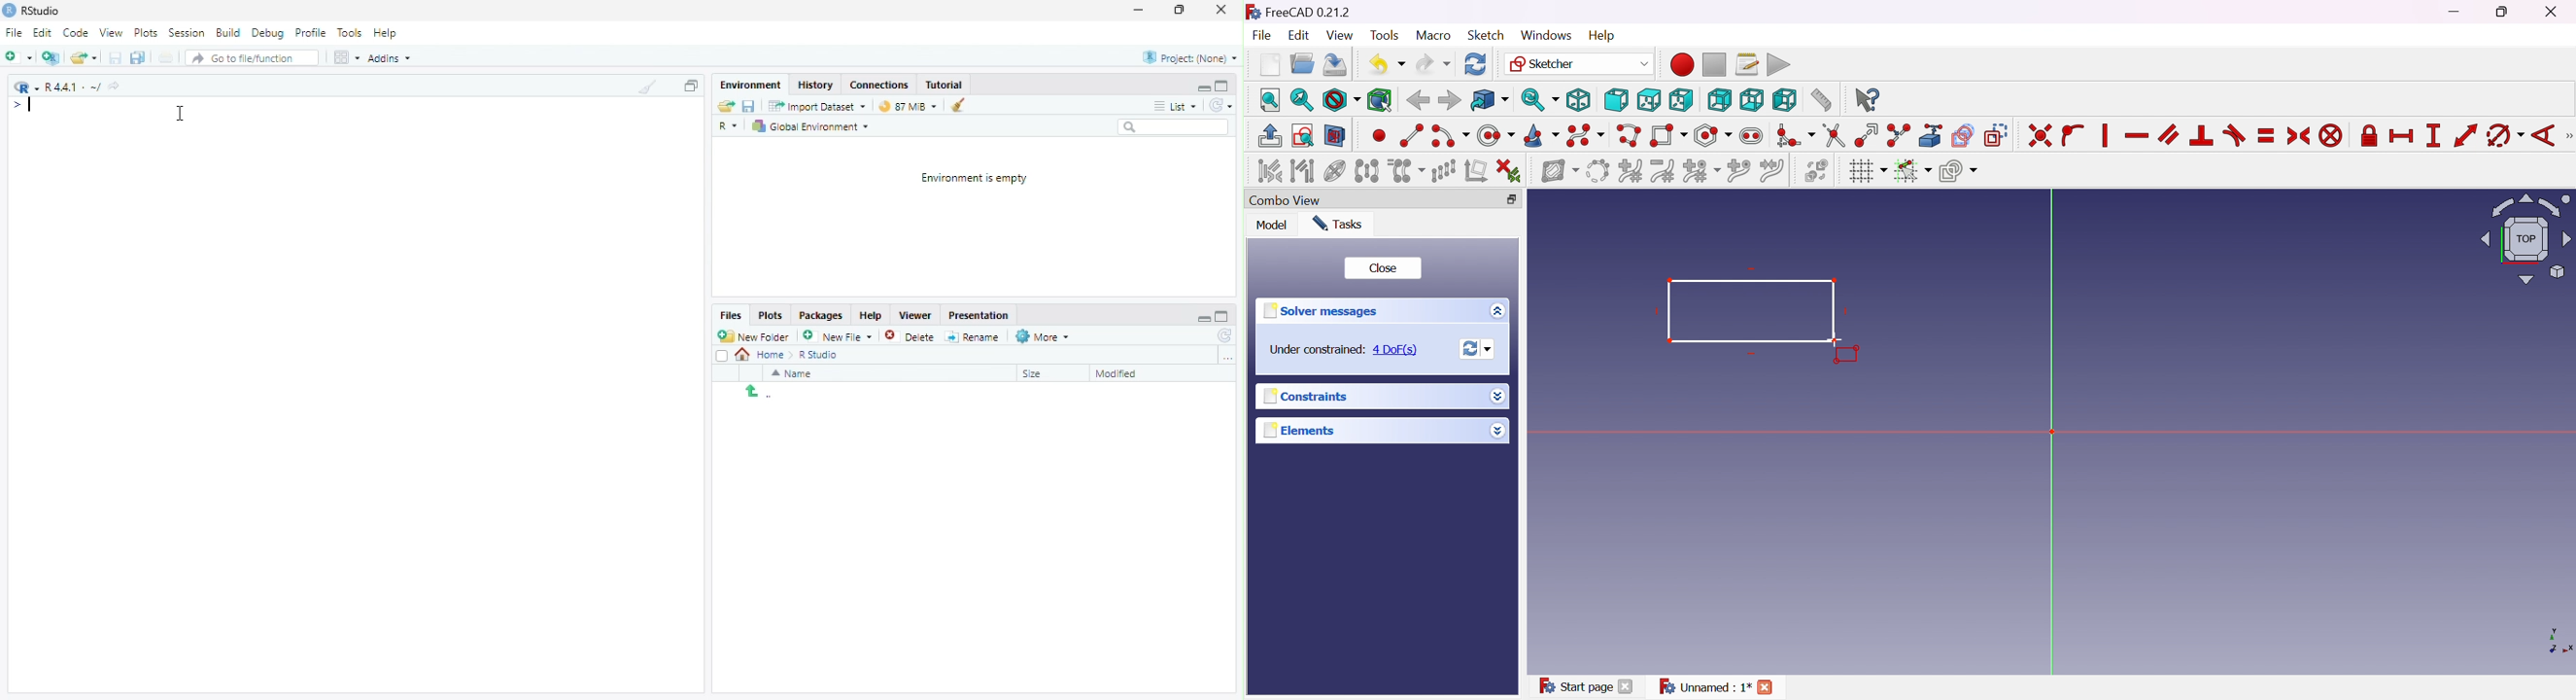  I want to click on Modified, so click(1120, 374).